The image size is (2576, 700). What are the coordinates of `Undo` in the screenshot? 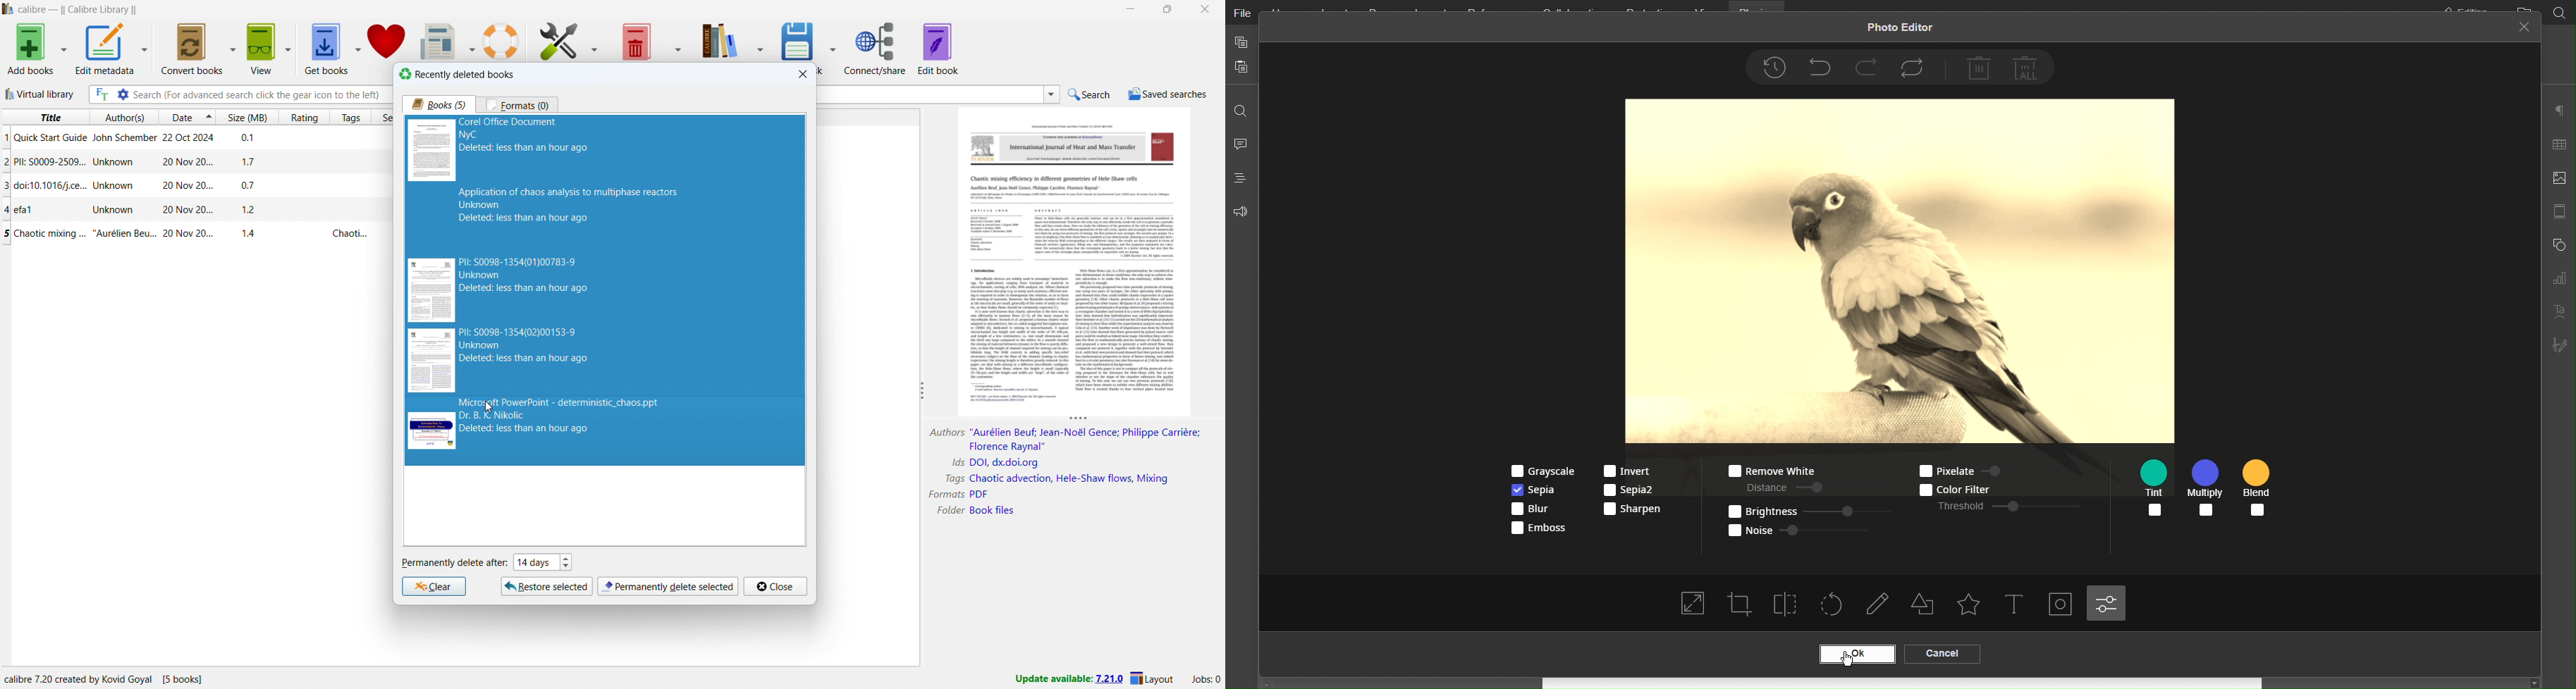 It's located at (1819, 66).